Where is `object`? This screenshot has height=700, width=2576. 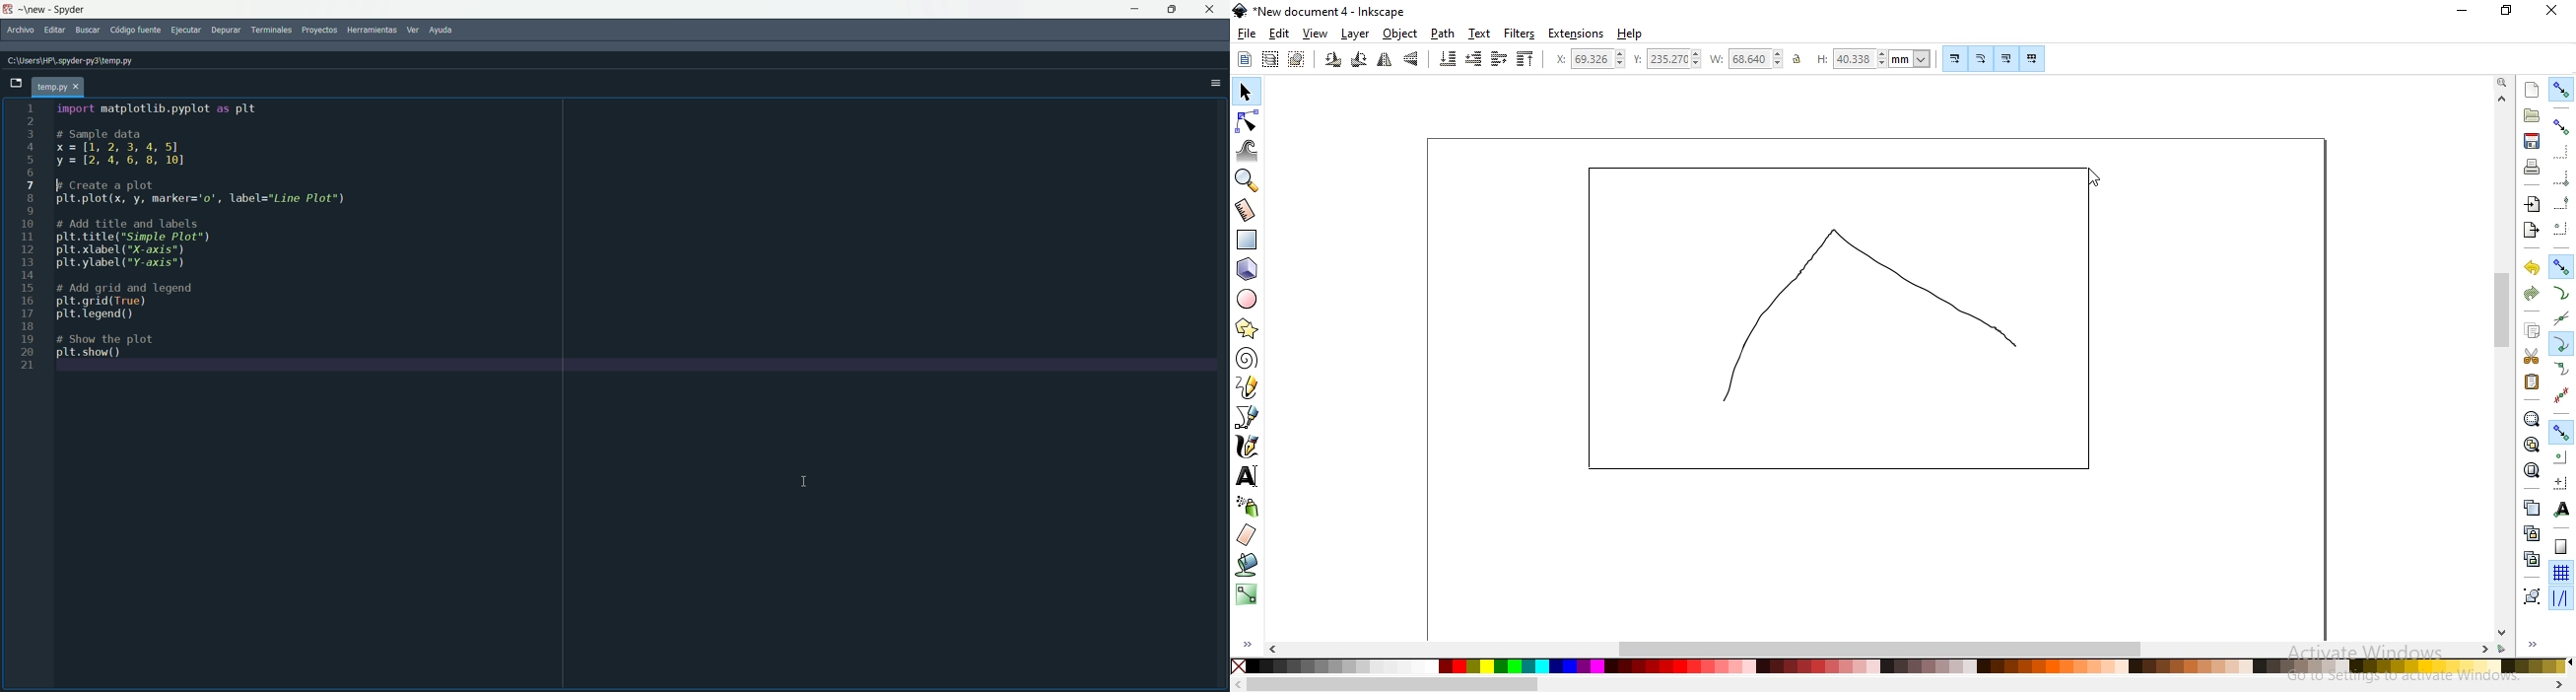
object is located at coordinates (1400, 34).